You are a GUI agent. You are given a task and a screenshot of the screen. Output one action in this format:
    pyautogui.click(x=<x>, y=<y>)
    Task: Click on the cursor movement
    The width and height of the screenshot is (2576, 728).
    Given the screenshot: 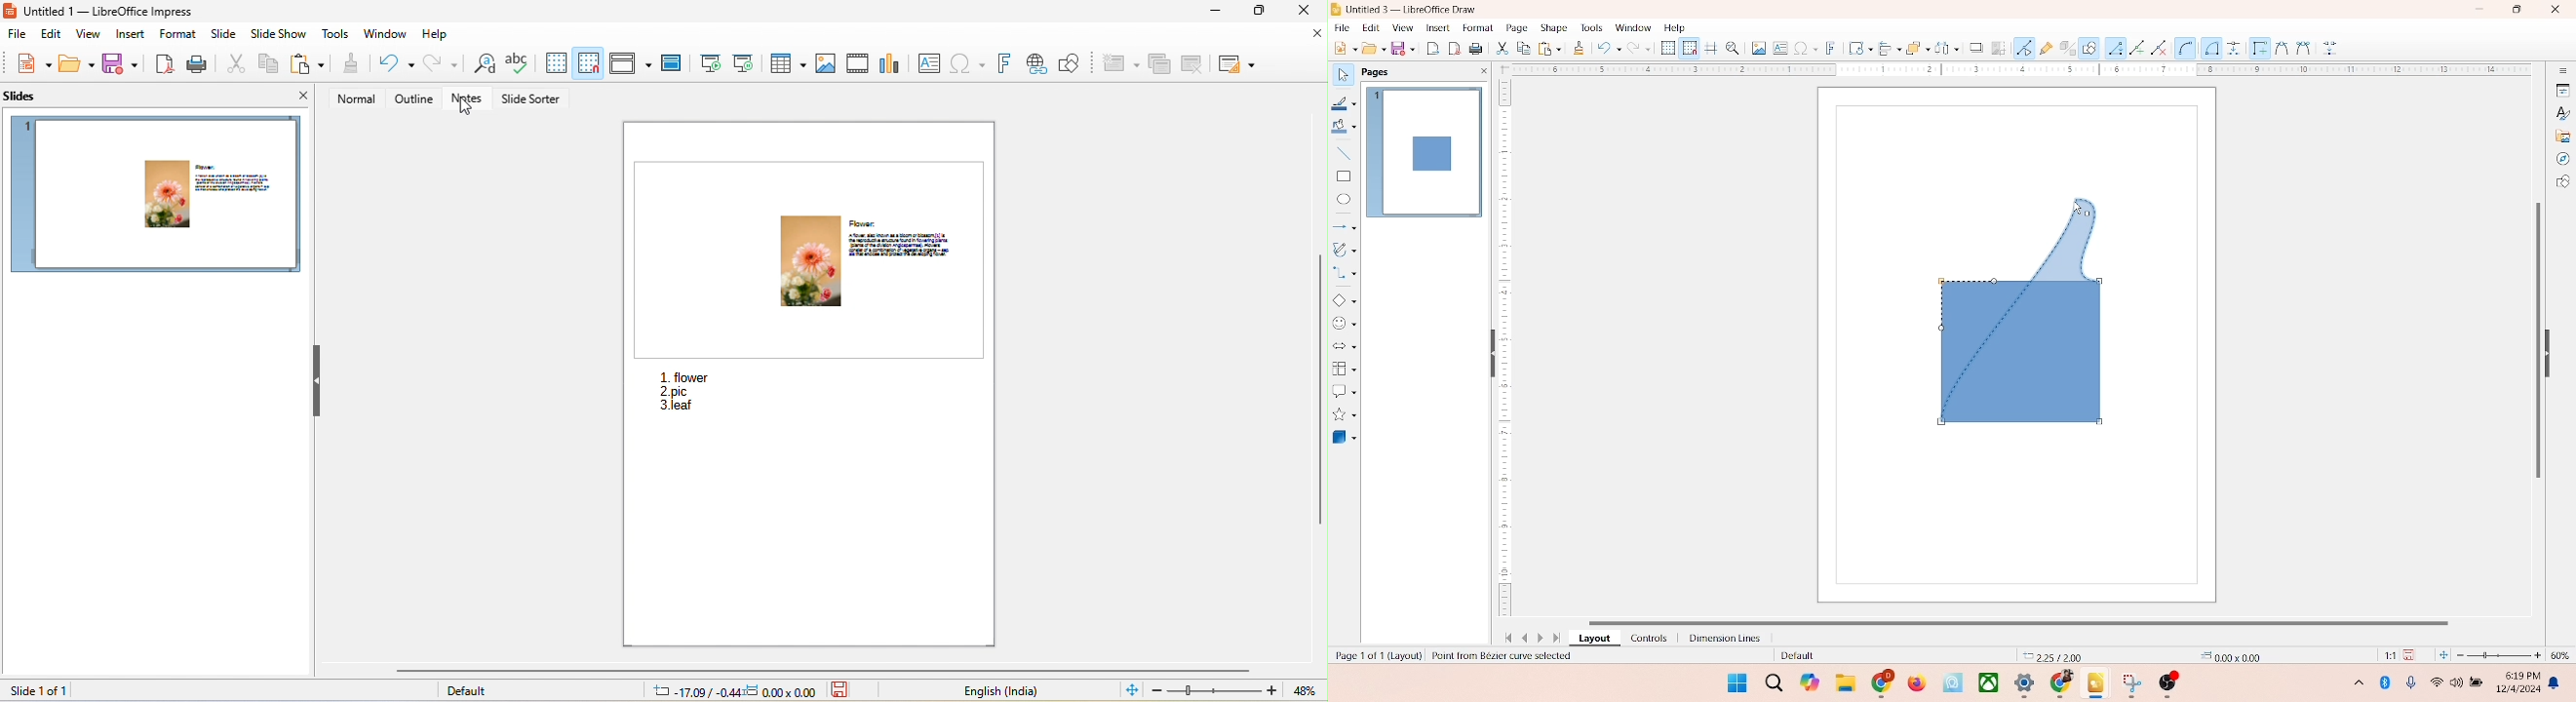 What is the action you would take?
    pyautogui.click(x=464, y=113)
    